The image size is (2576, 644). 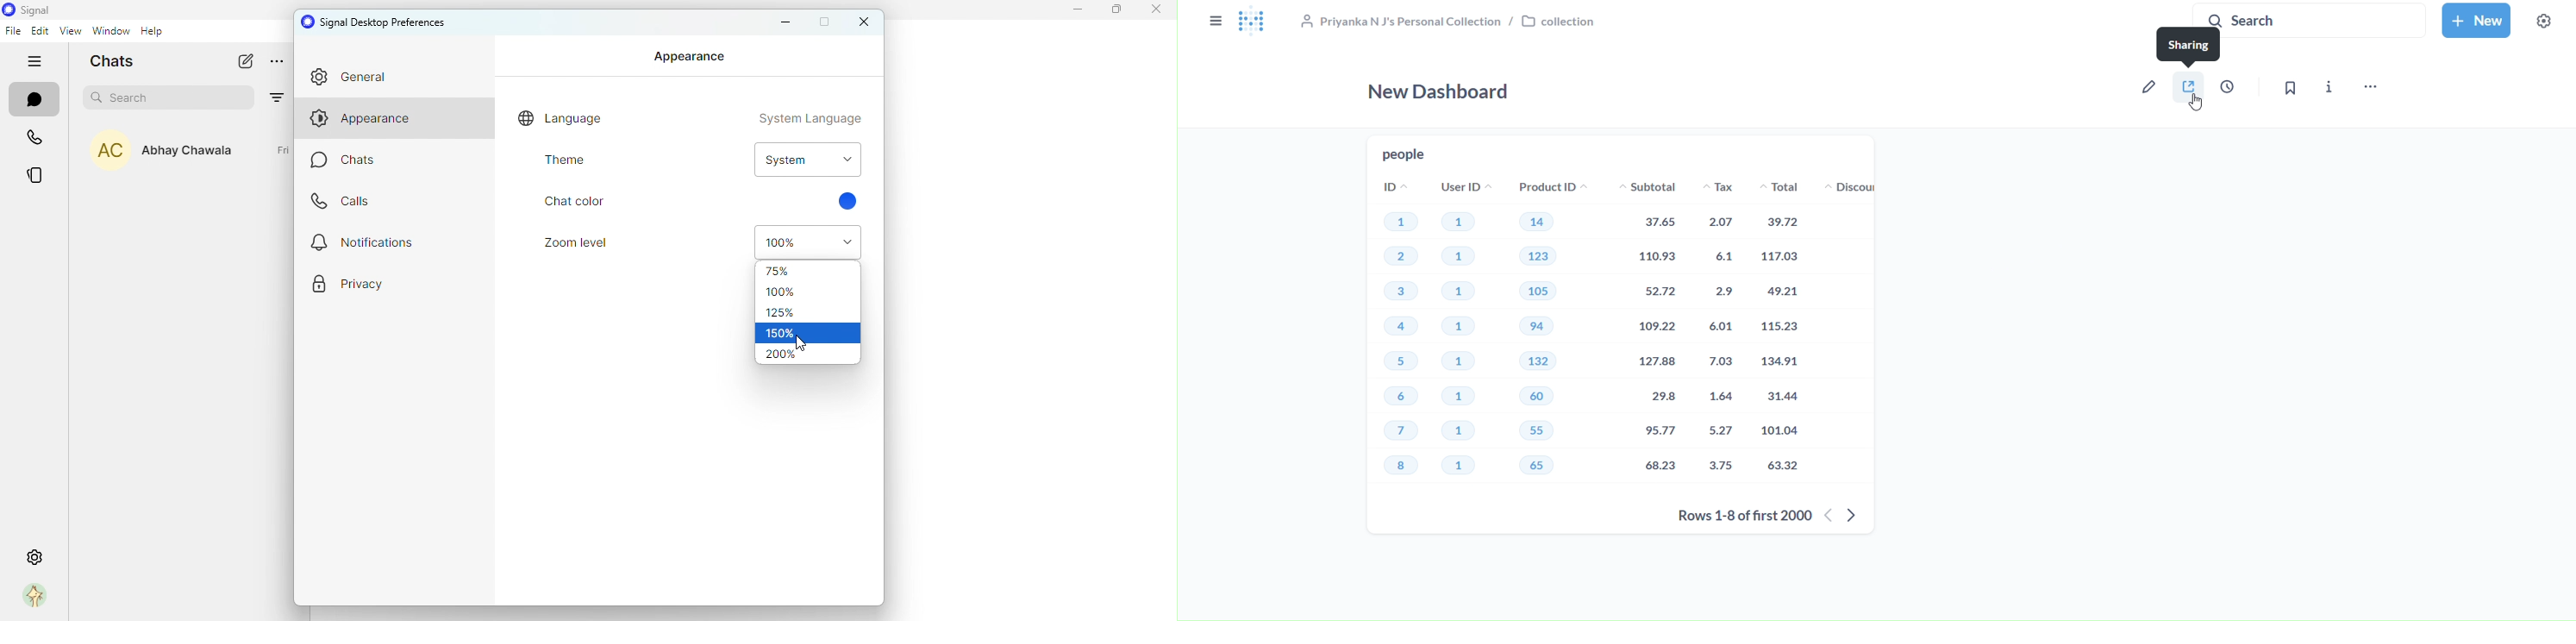 I want to click on Chat colour, so click(x=574, y=199).